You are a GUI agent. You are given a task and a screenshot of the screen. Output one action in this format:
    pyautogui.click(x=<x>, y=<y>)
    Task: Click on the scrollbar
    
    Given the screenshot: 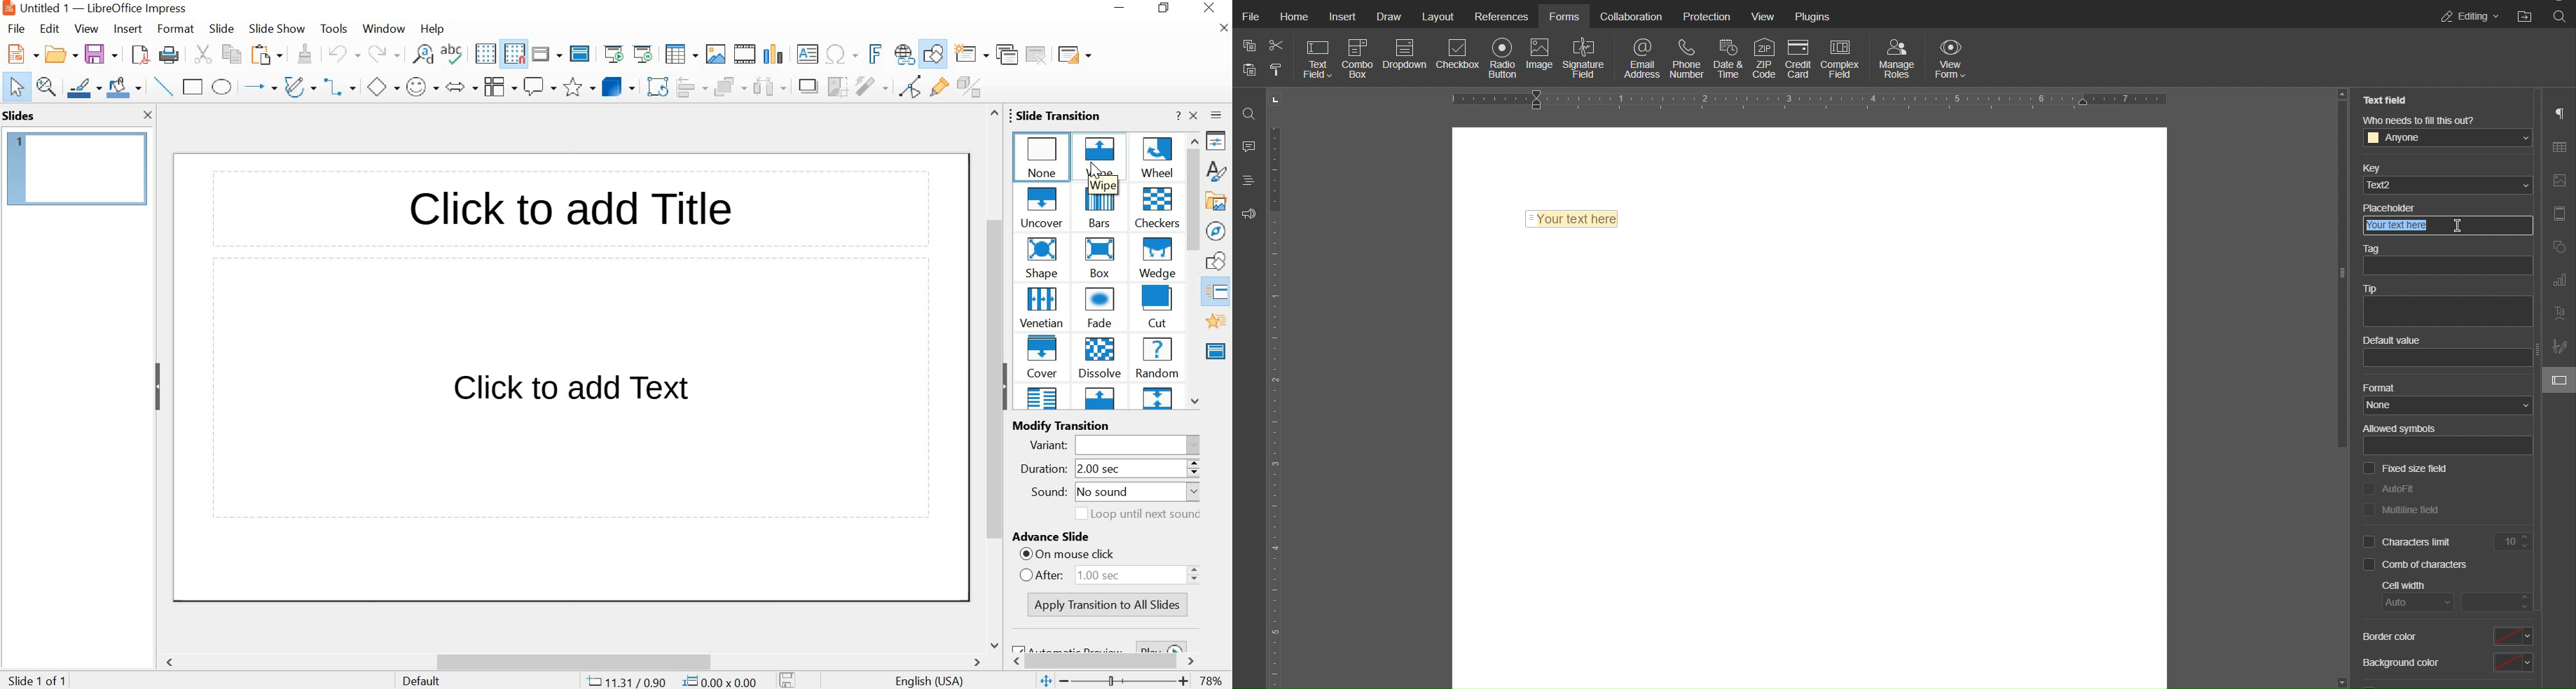 What is the action you would take?
    pyautogui.click(x=1103, y=659)
    